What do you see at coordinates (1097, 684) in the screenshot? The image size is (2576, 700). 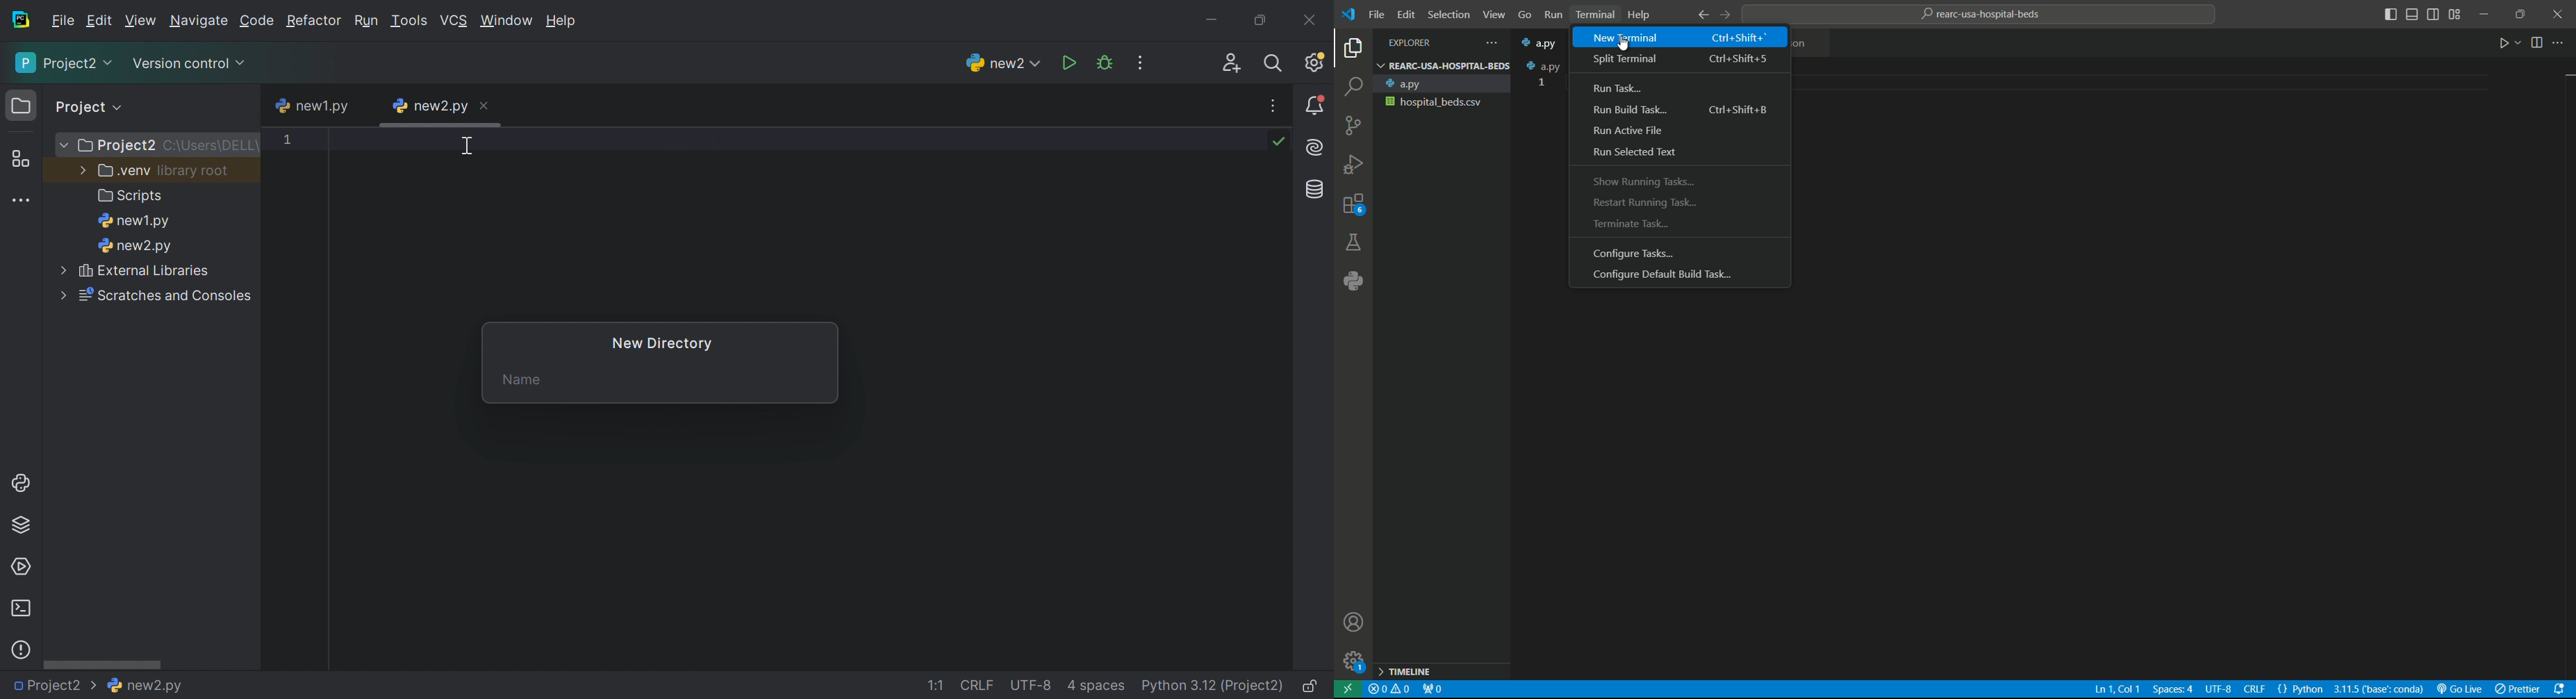 I see `4 spaces` at bounding box center [1097, 684].